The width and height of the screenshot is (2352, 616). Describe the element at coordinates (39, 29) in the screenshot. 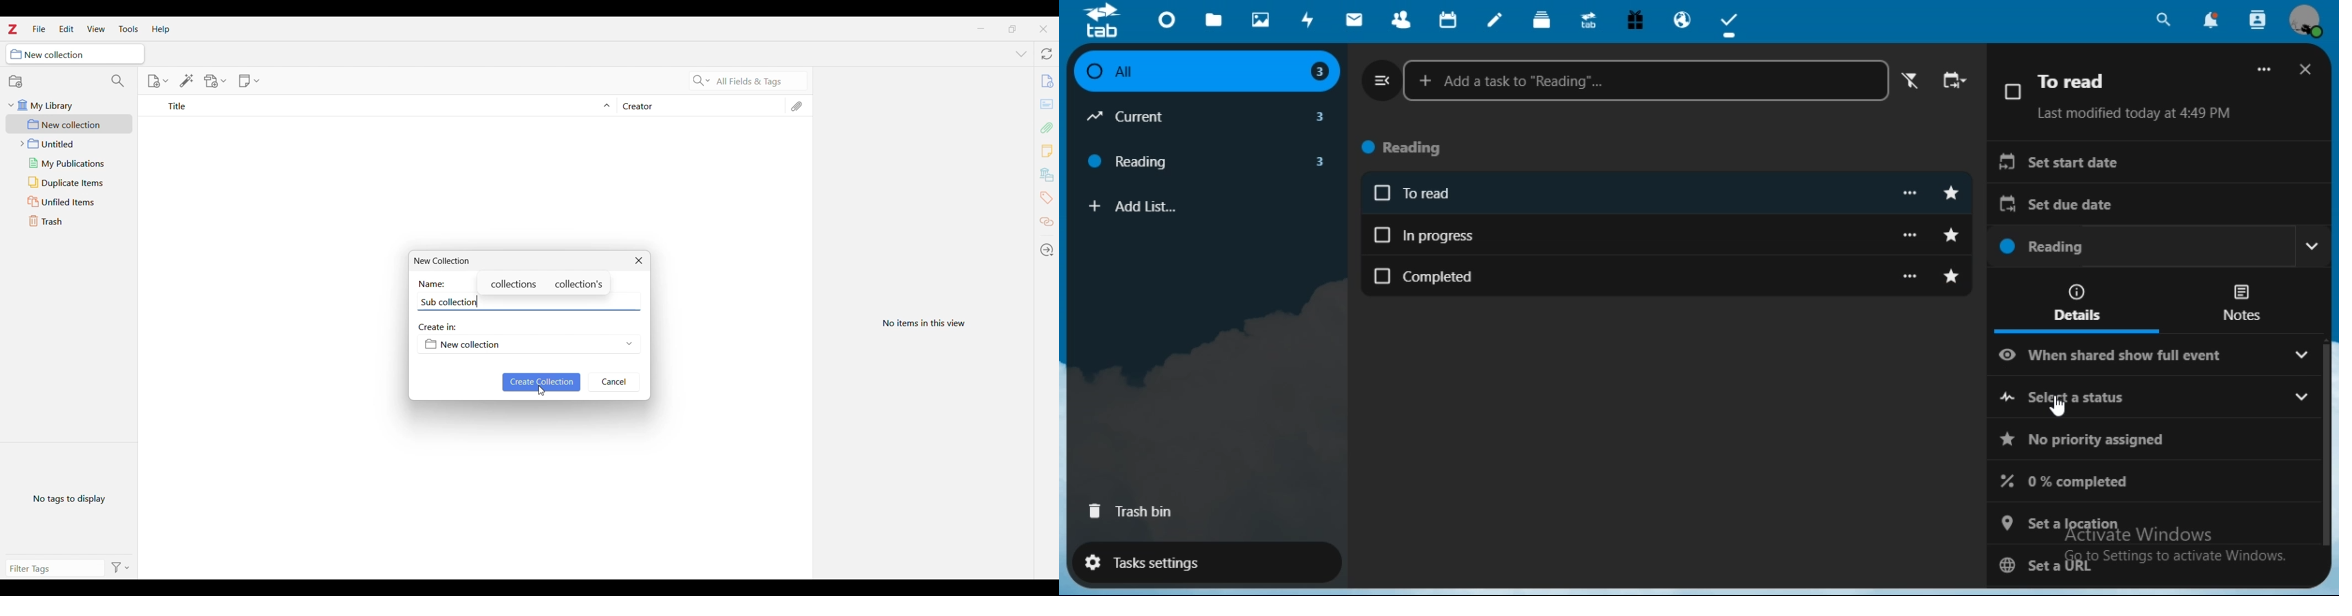

I see `File menu` at that location.